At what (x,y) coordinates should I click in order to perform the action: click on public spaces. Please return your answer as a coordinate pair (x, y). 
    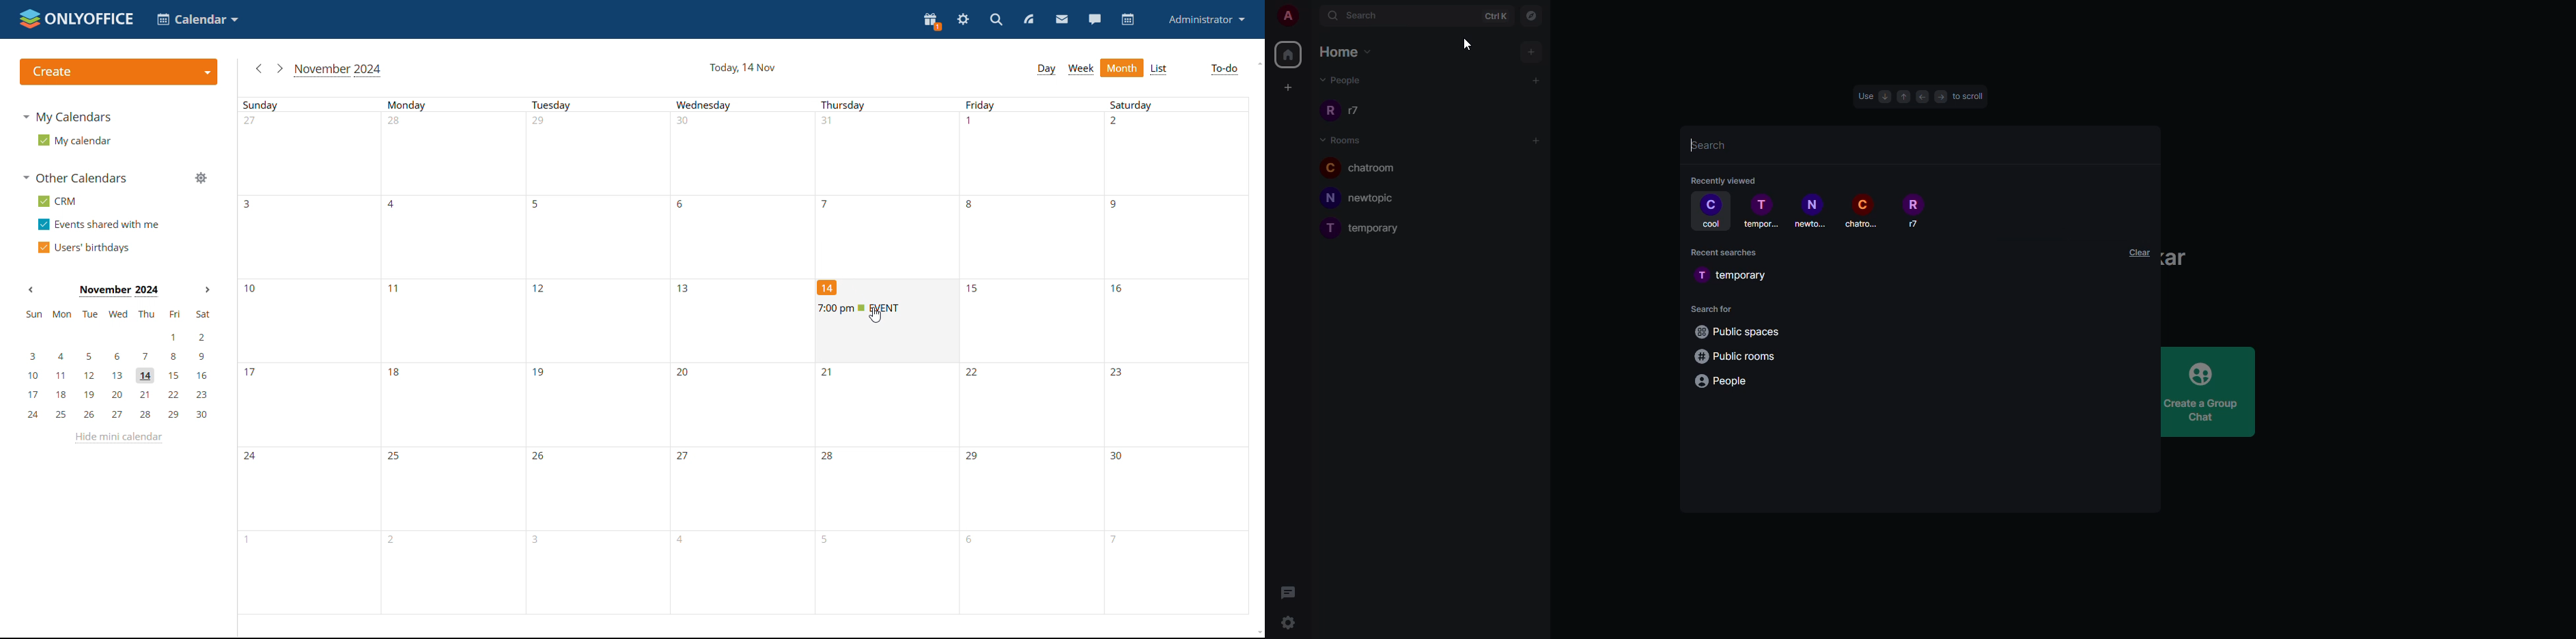
    Looking at the image, I should click on (1741, 332).